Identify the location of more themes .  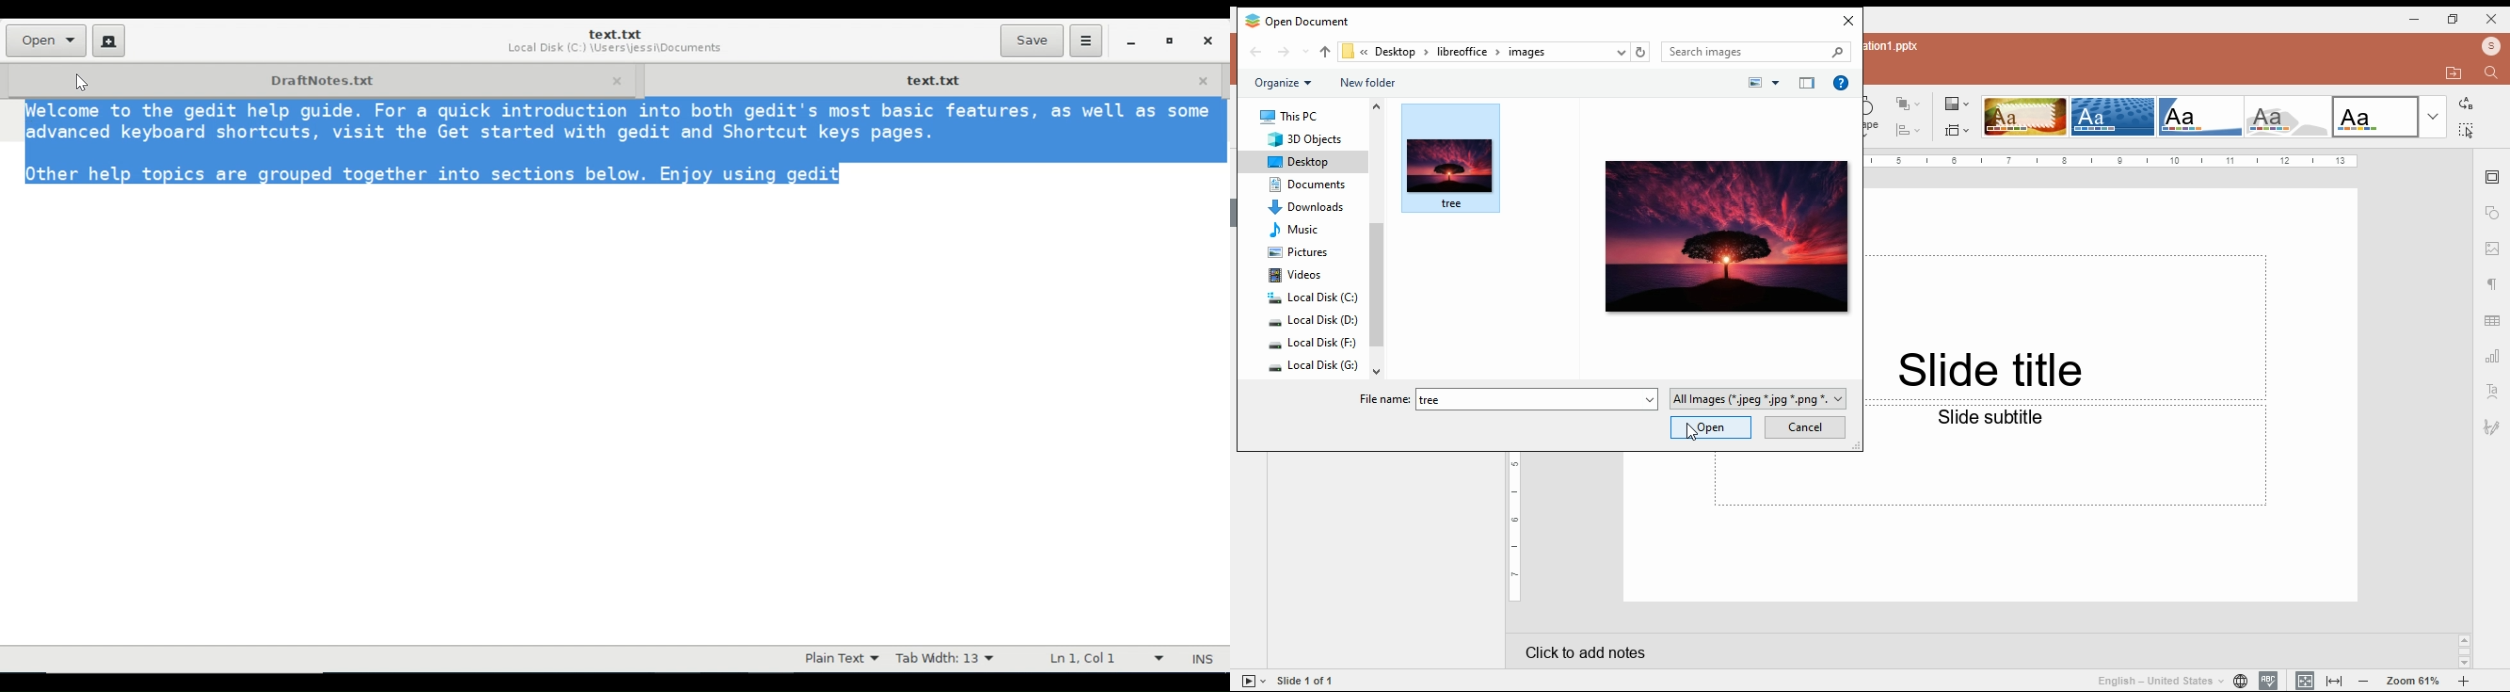
(2433, 117).